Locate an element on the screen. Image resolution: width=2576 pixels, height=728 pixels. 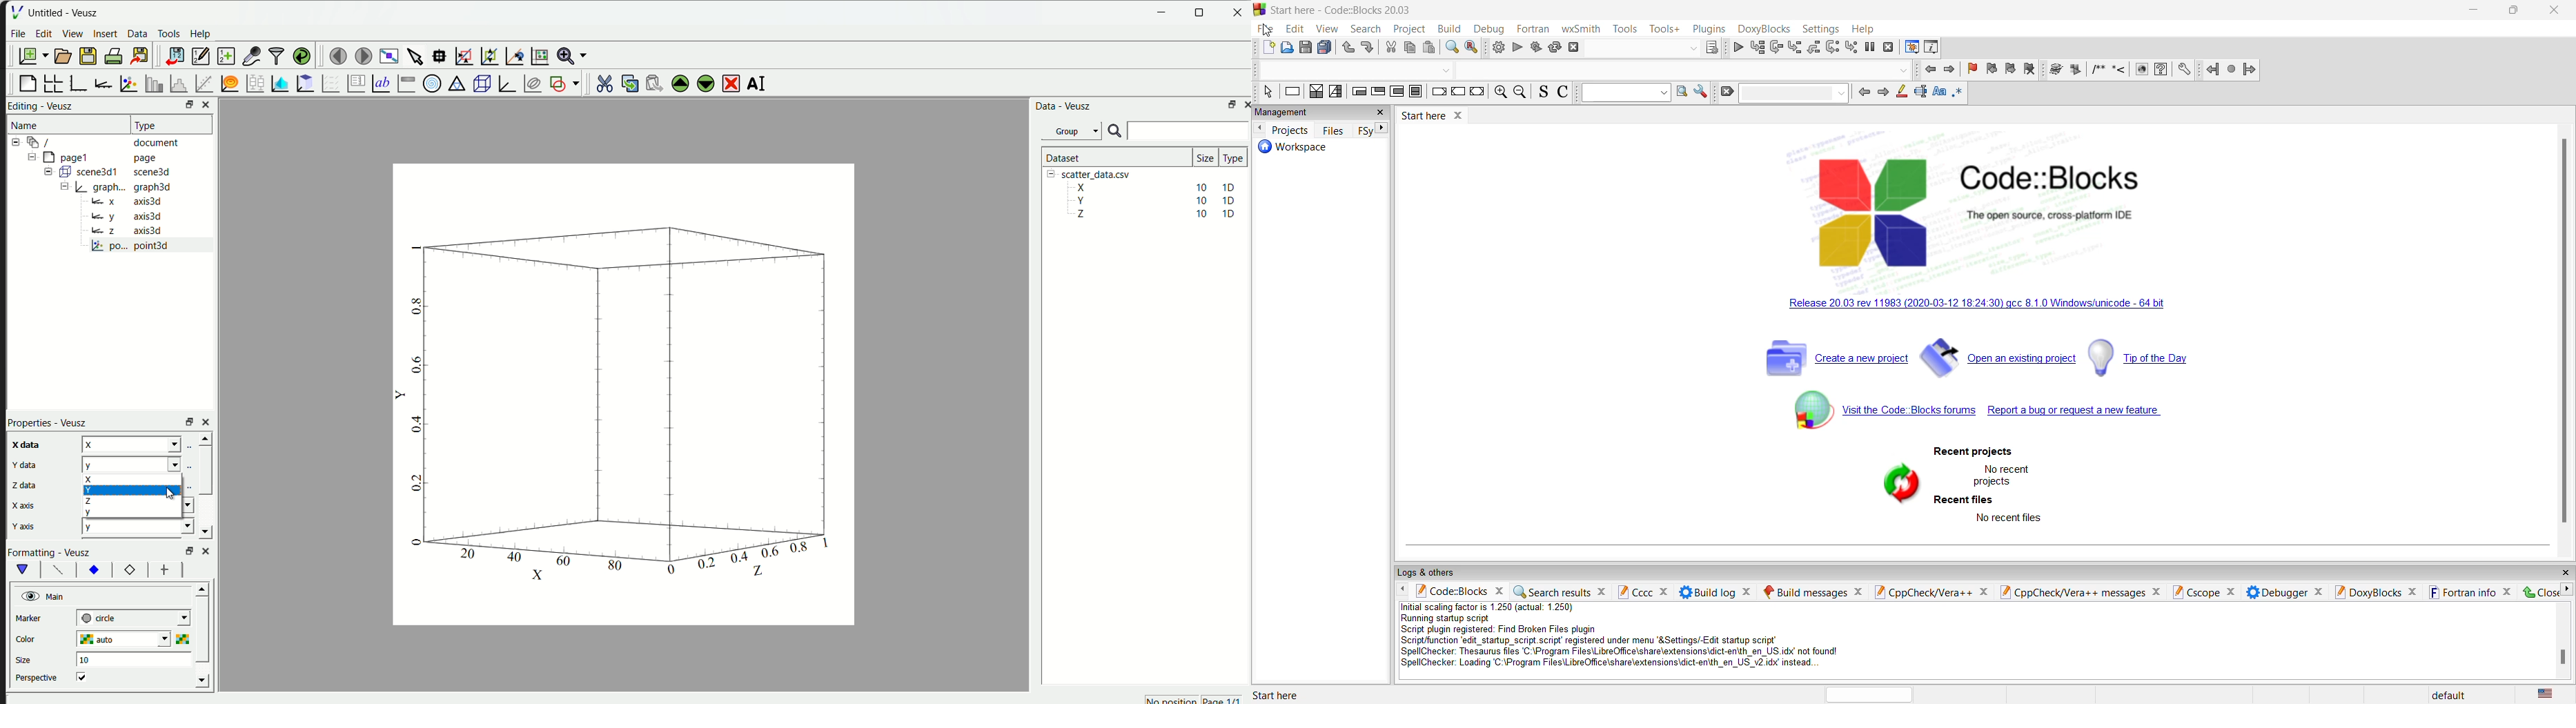
tools plus is located at coordinates (1664, 29).